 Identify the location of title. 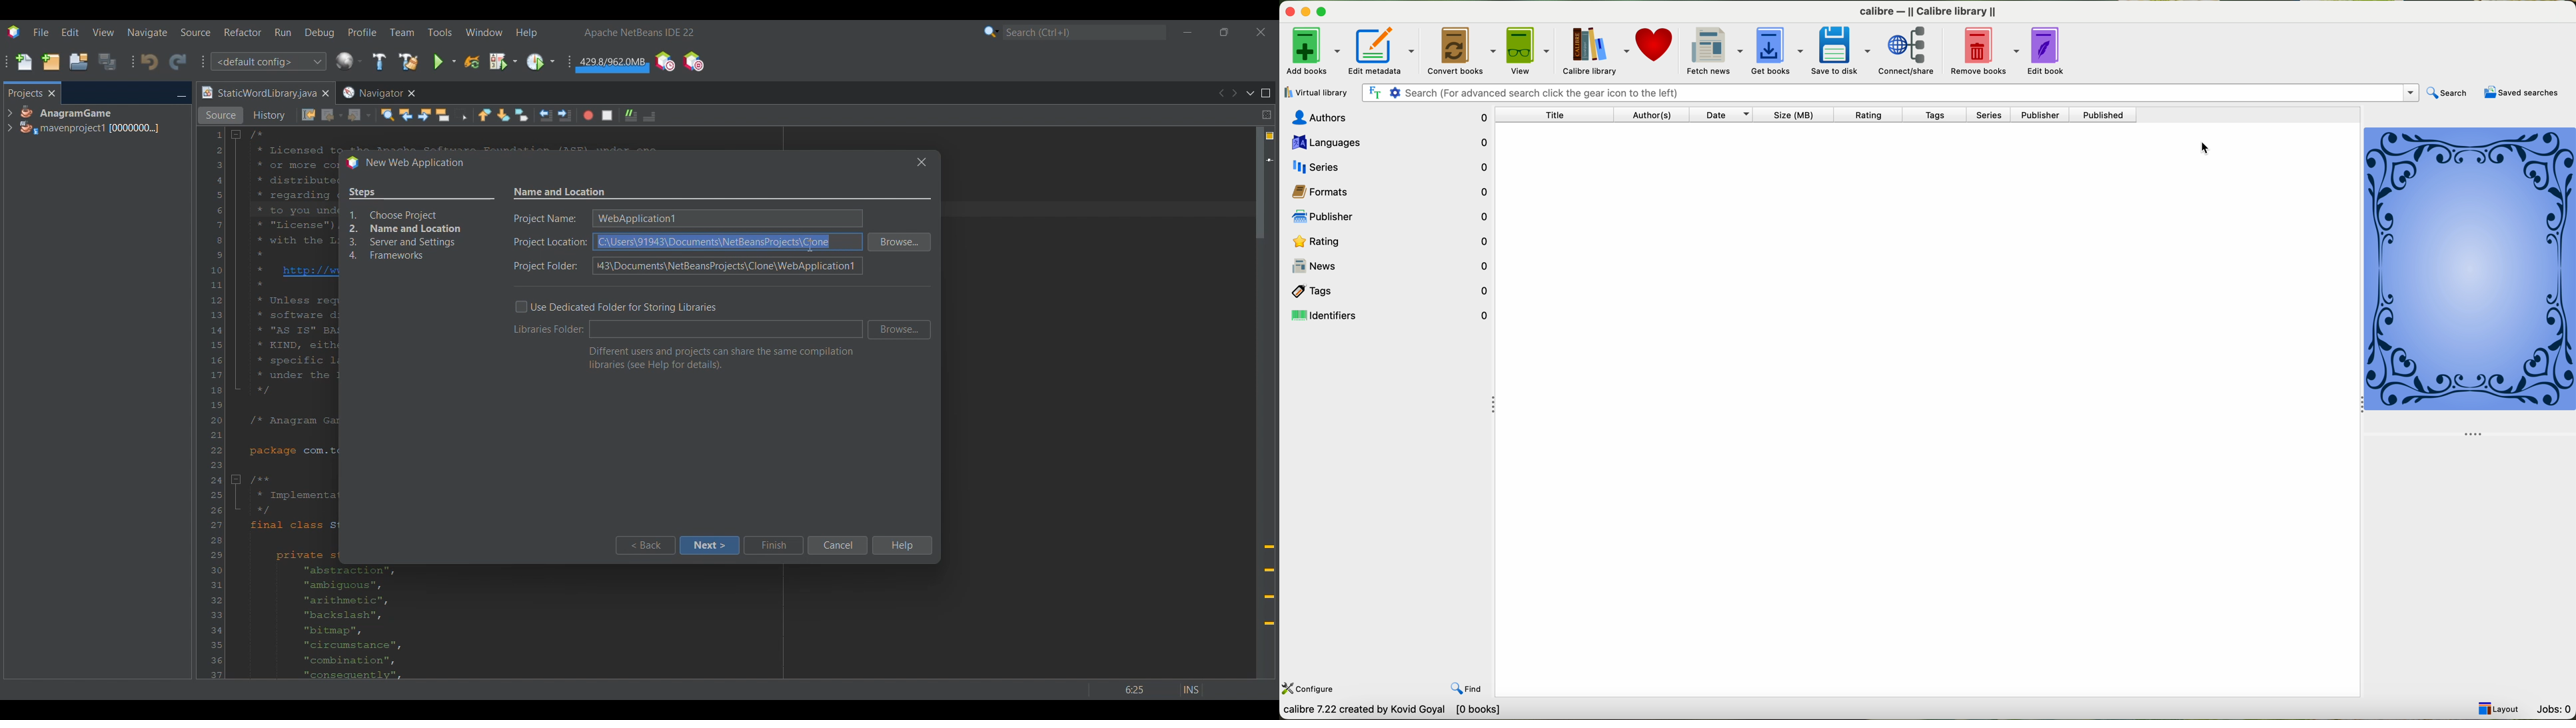
(1563, 114).